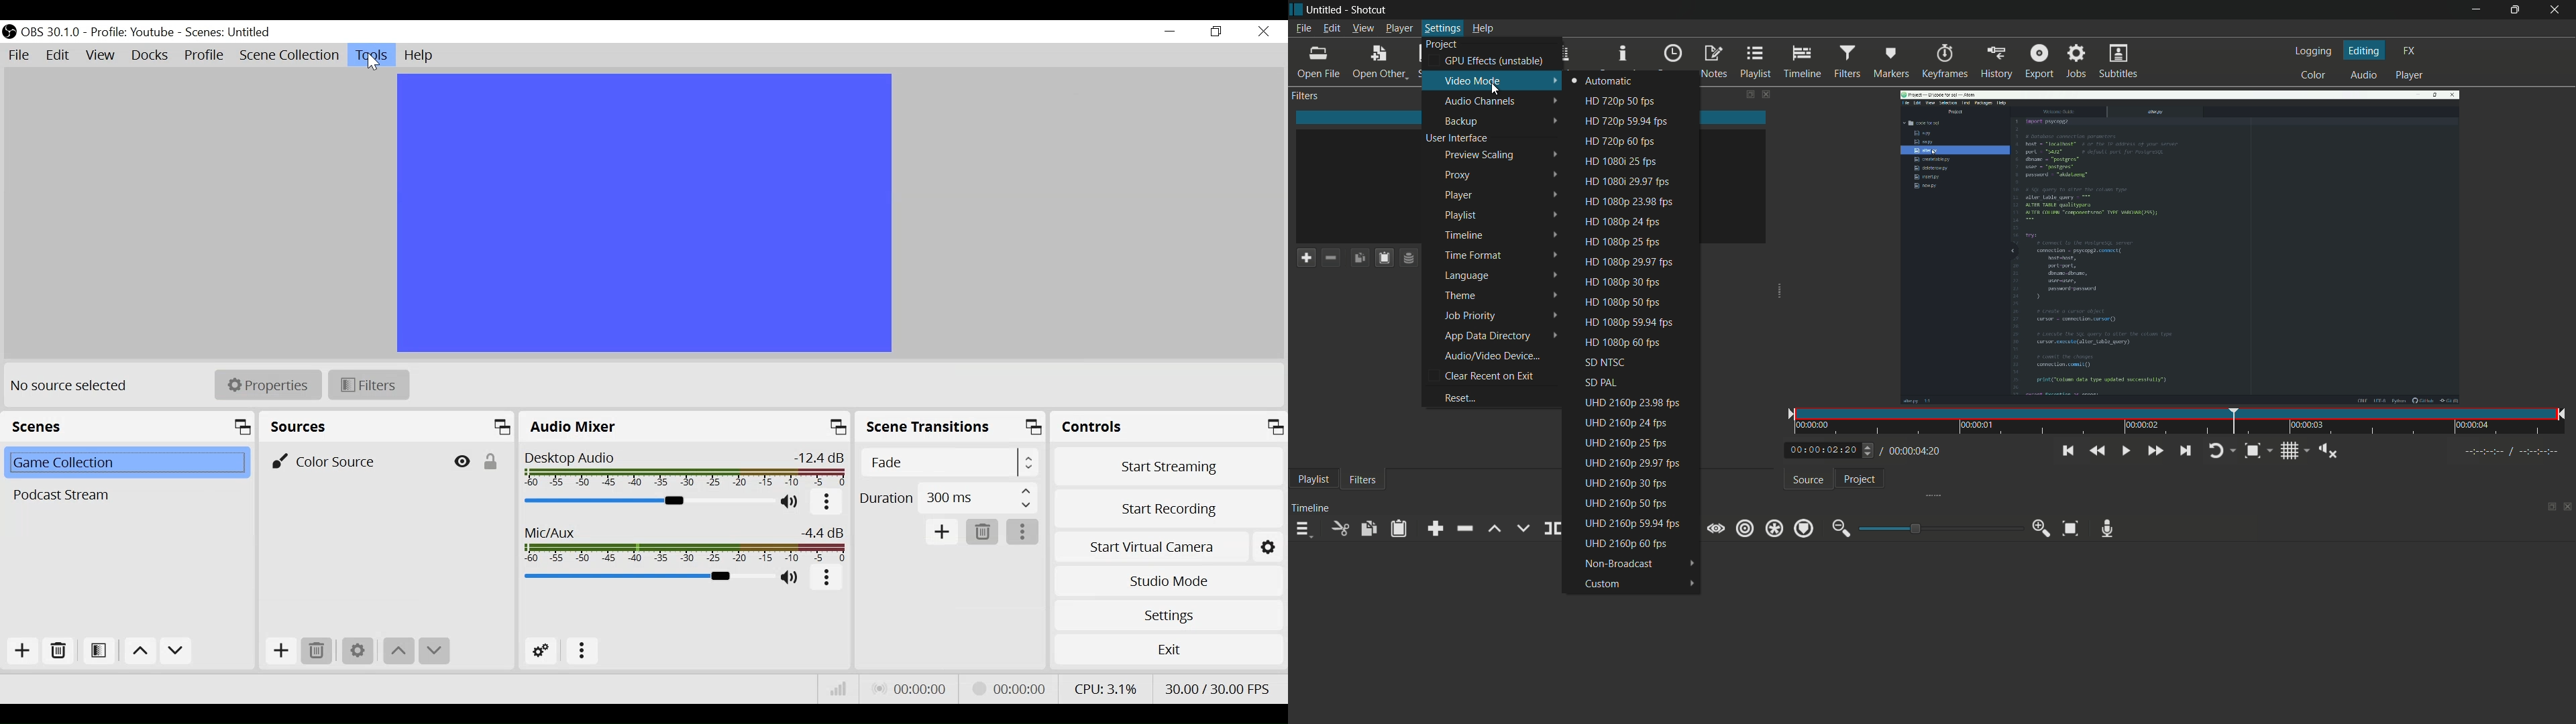  Describe the element at coordinates (1495, 139) in the screenshot. I see `user interface` at that location.